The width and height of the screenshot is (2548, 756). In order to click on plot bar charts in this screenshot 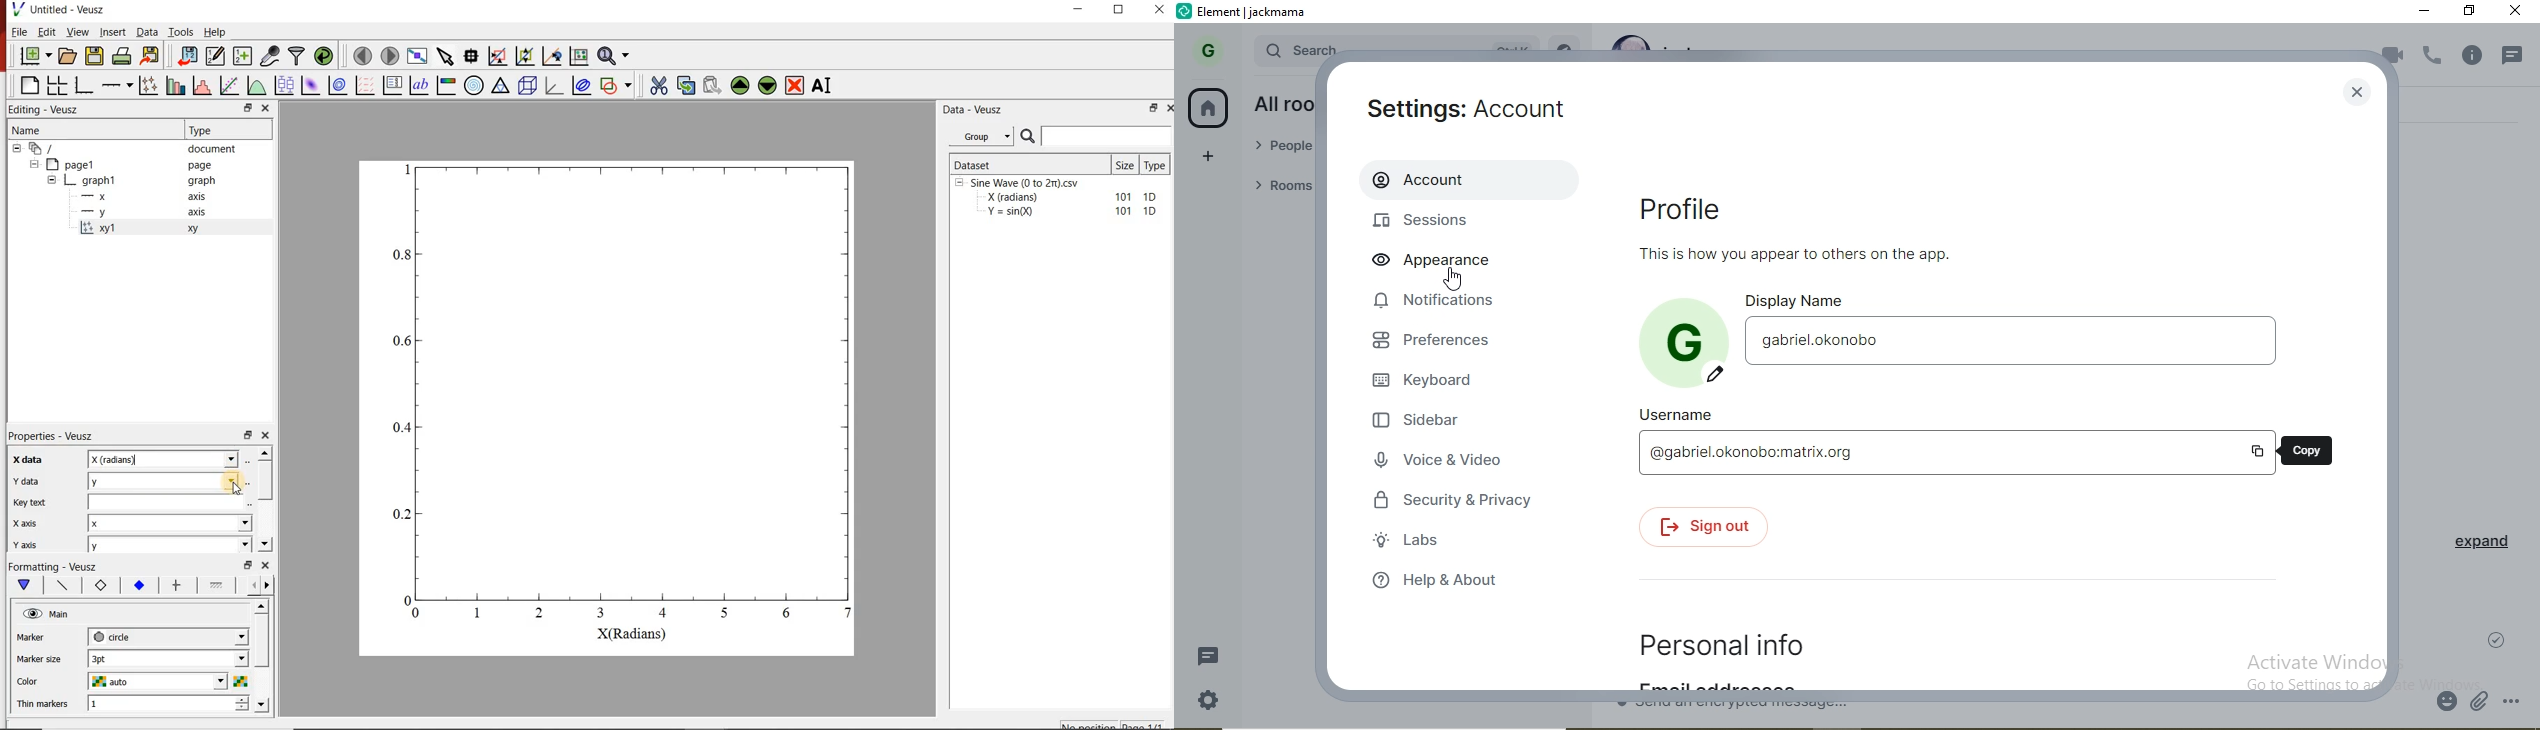, I will do `click(178, 84)`.